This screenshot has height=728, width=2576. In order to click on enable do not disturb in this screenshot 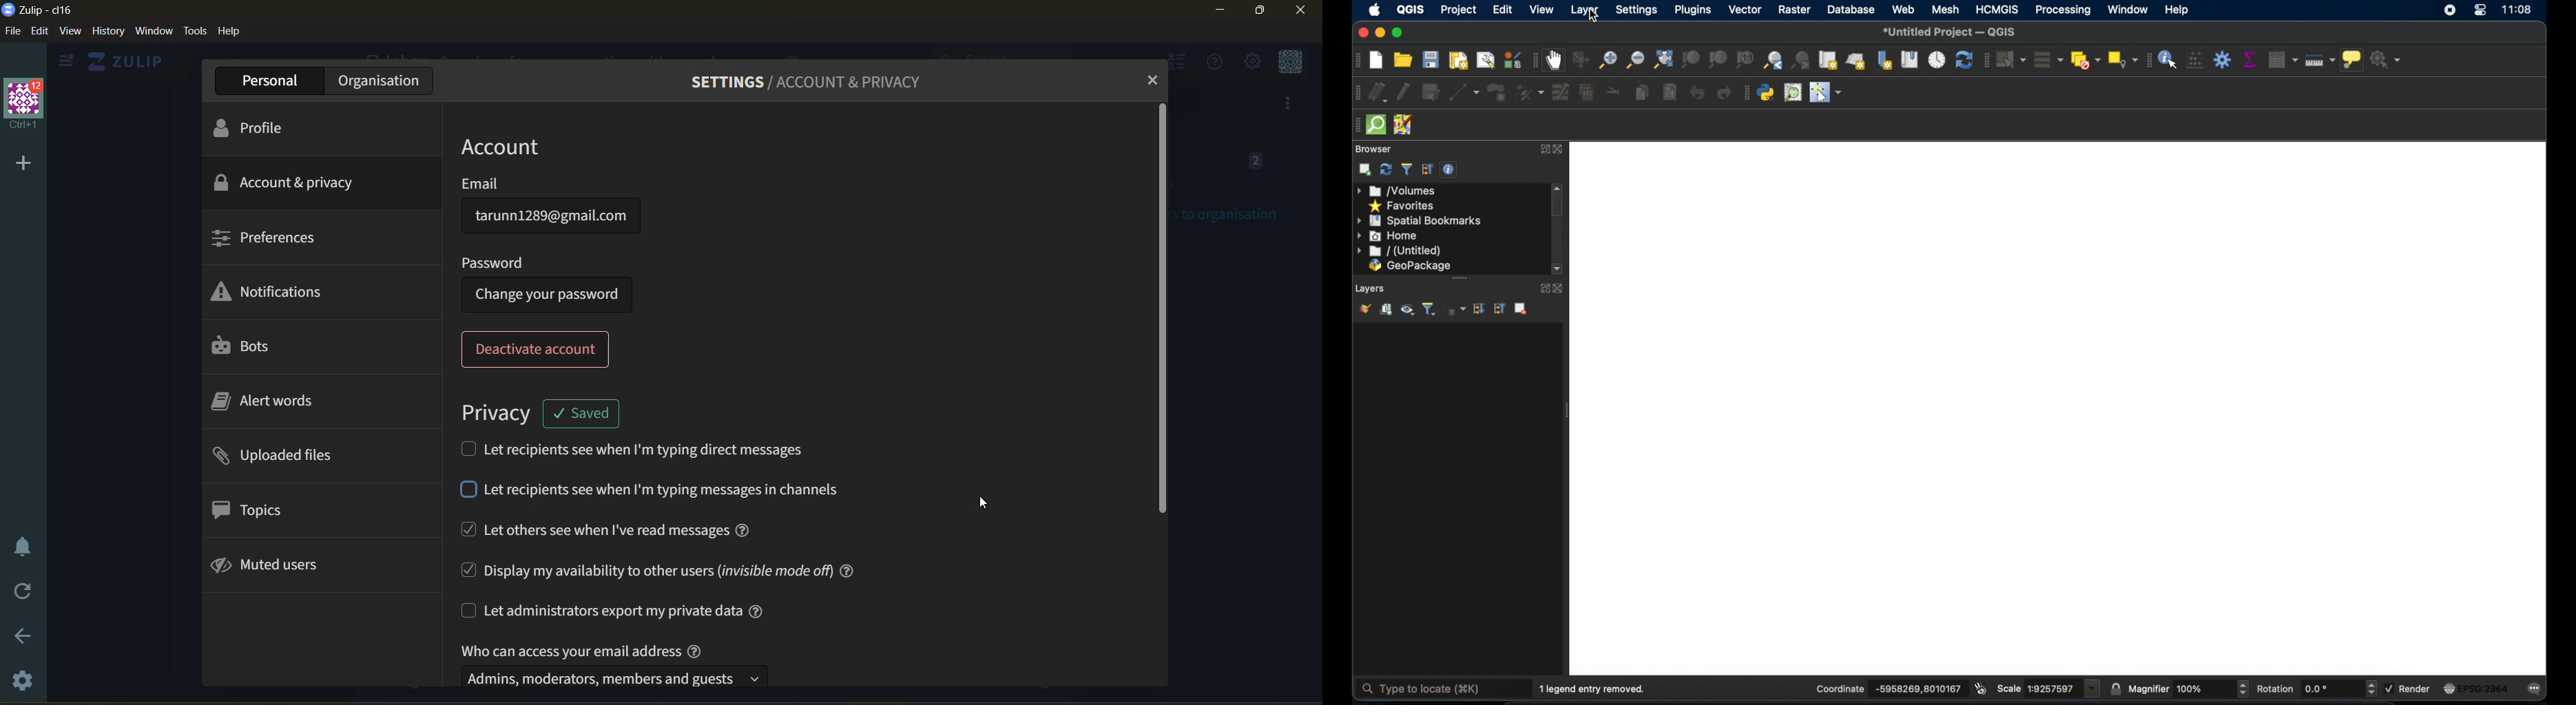, I will do `click(23, 547)`.